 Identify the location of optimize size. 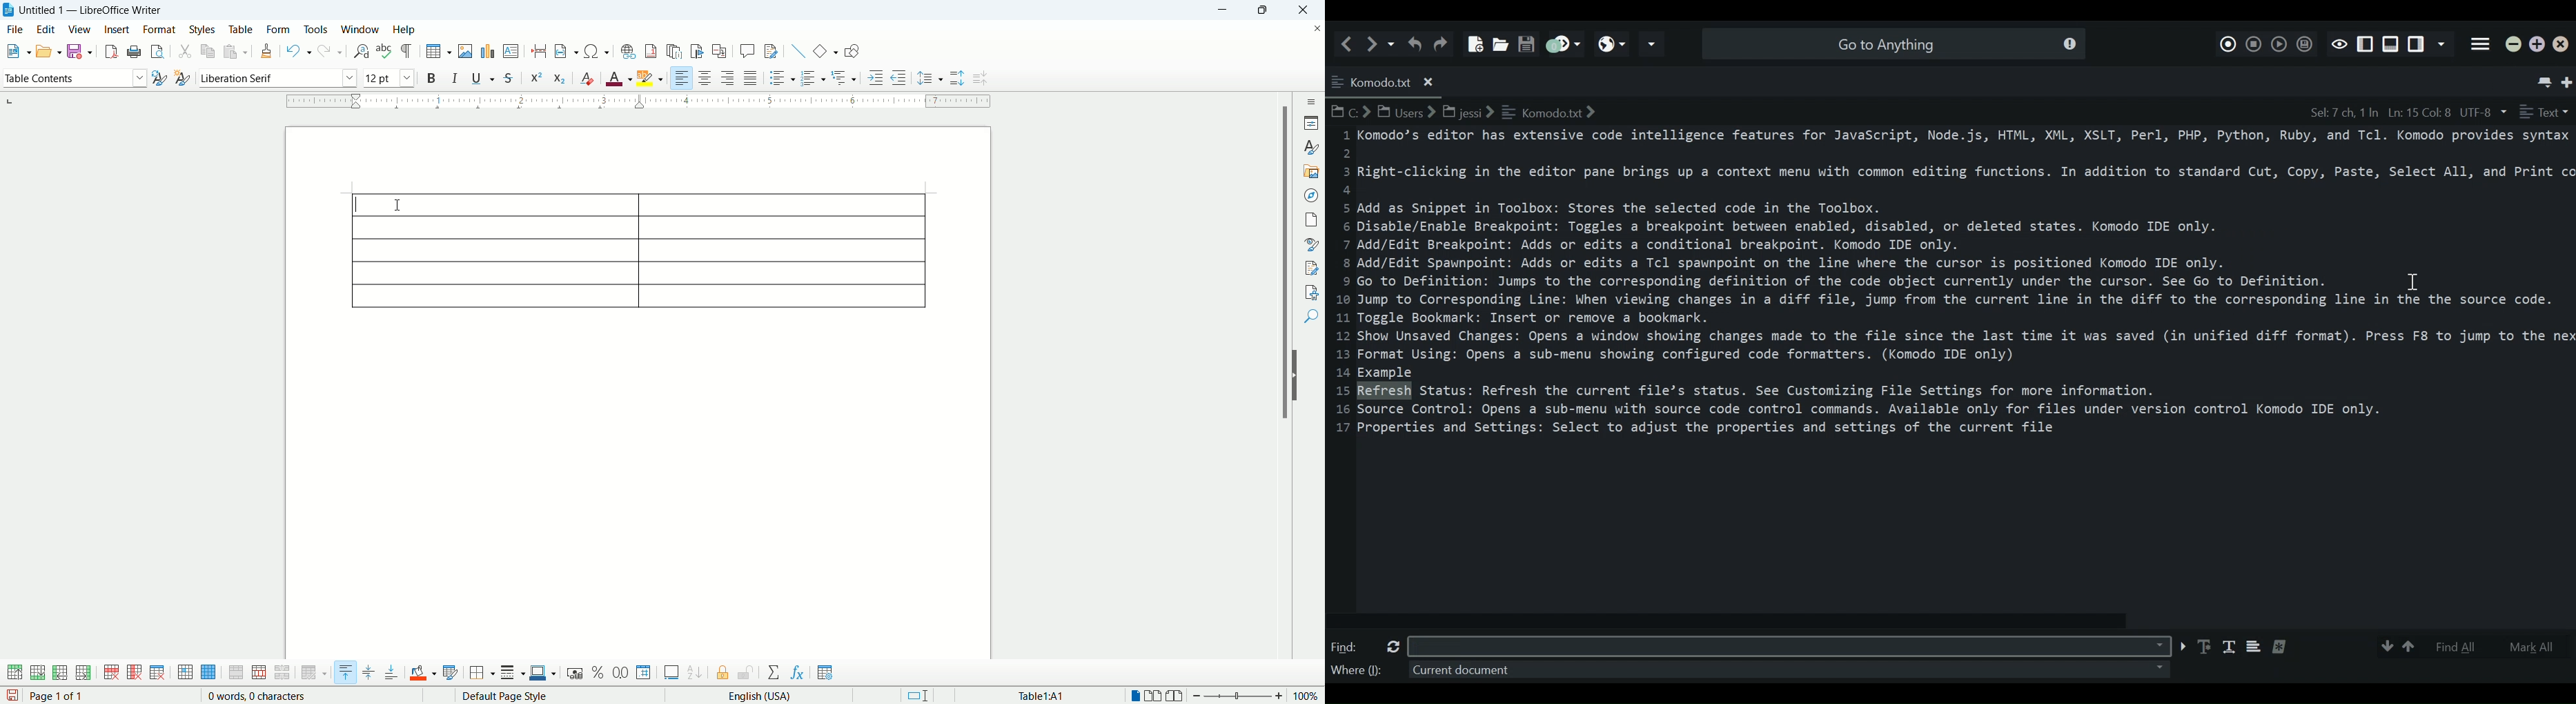
(315, 673).